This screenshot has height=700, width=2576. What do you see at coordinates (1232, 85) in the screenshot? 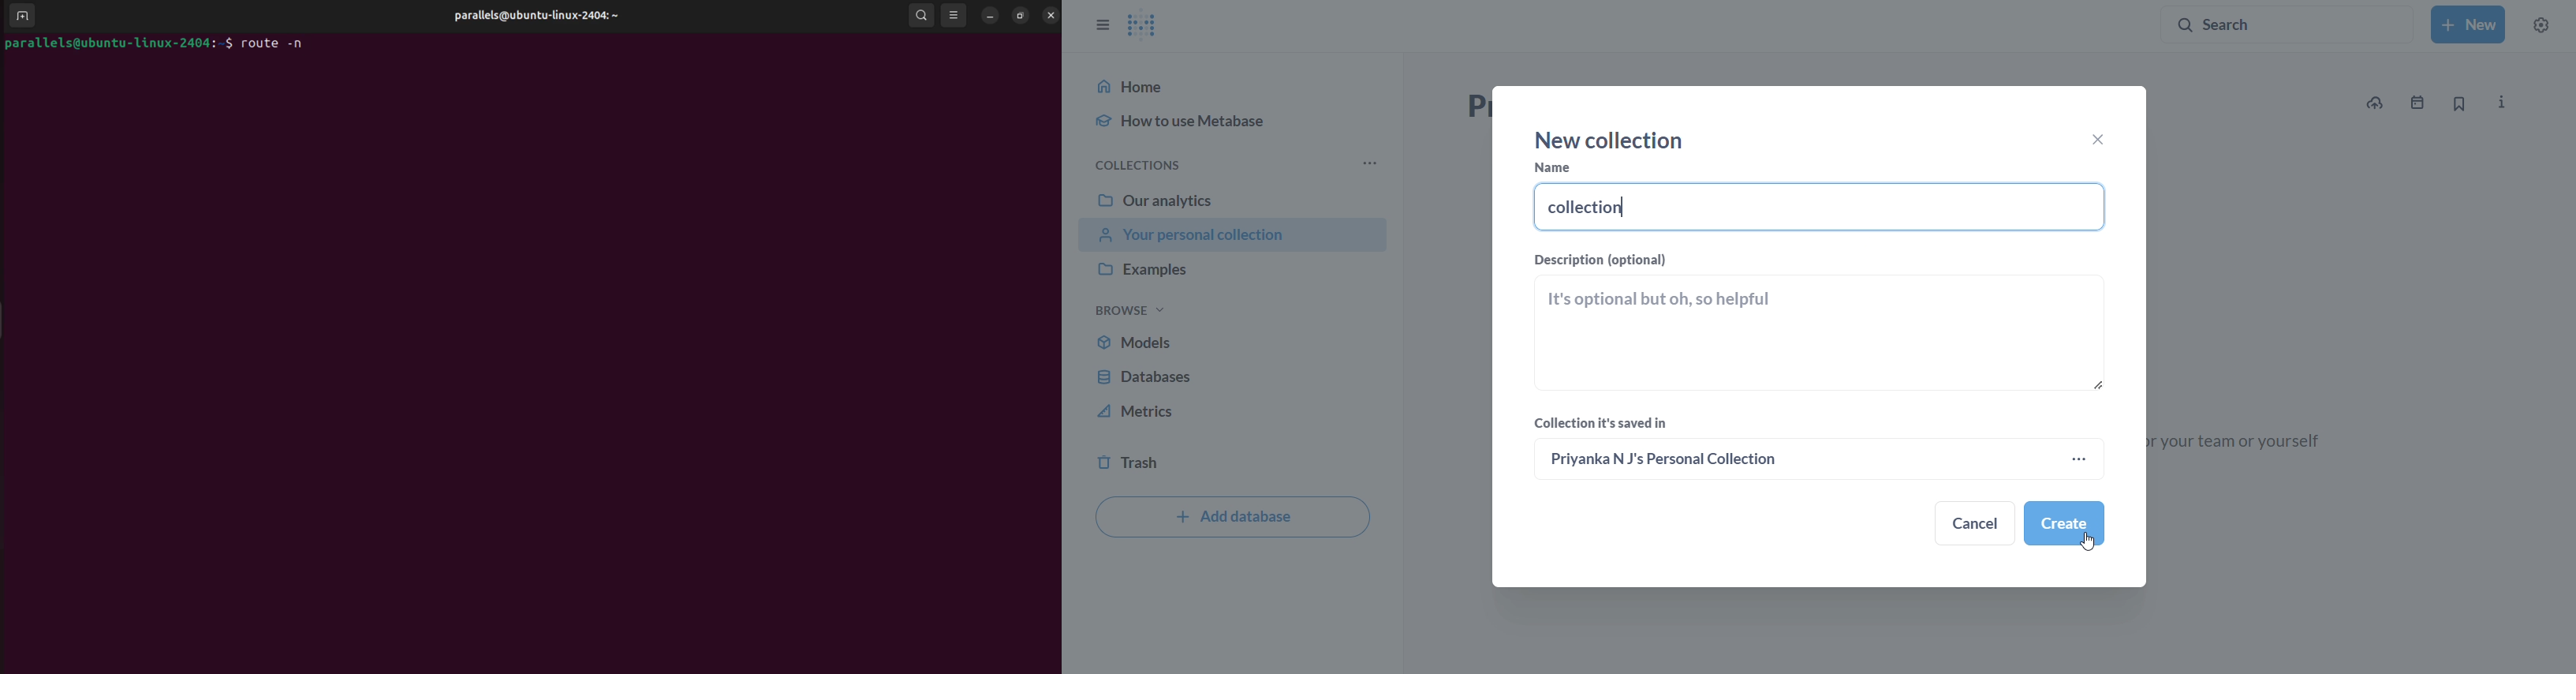
I see `home` at bounding box center [1232, 85].